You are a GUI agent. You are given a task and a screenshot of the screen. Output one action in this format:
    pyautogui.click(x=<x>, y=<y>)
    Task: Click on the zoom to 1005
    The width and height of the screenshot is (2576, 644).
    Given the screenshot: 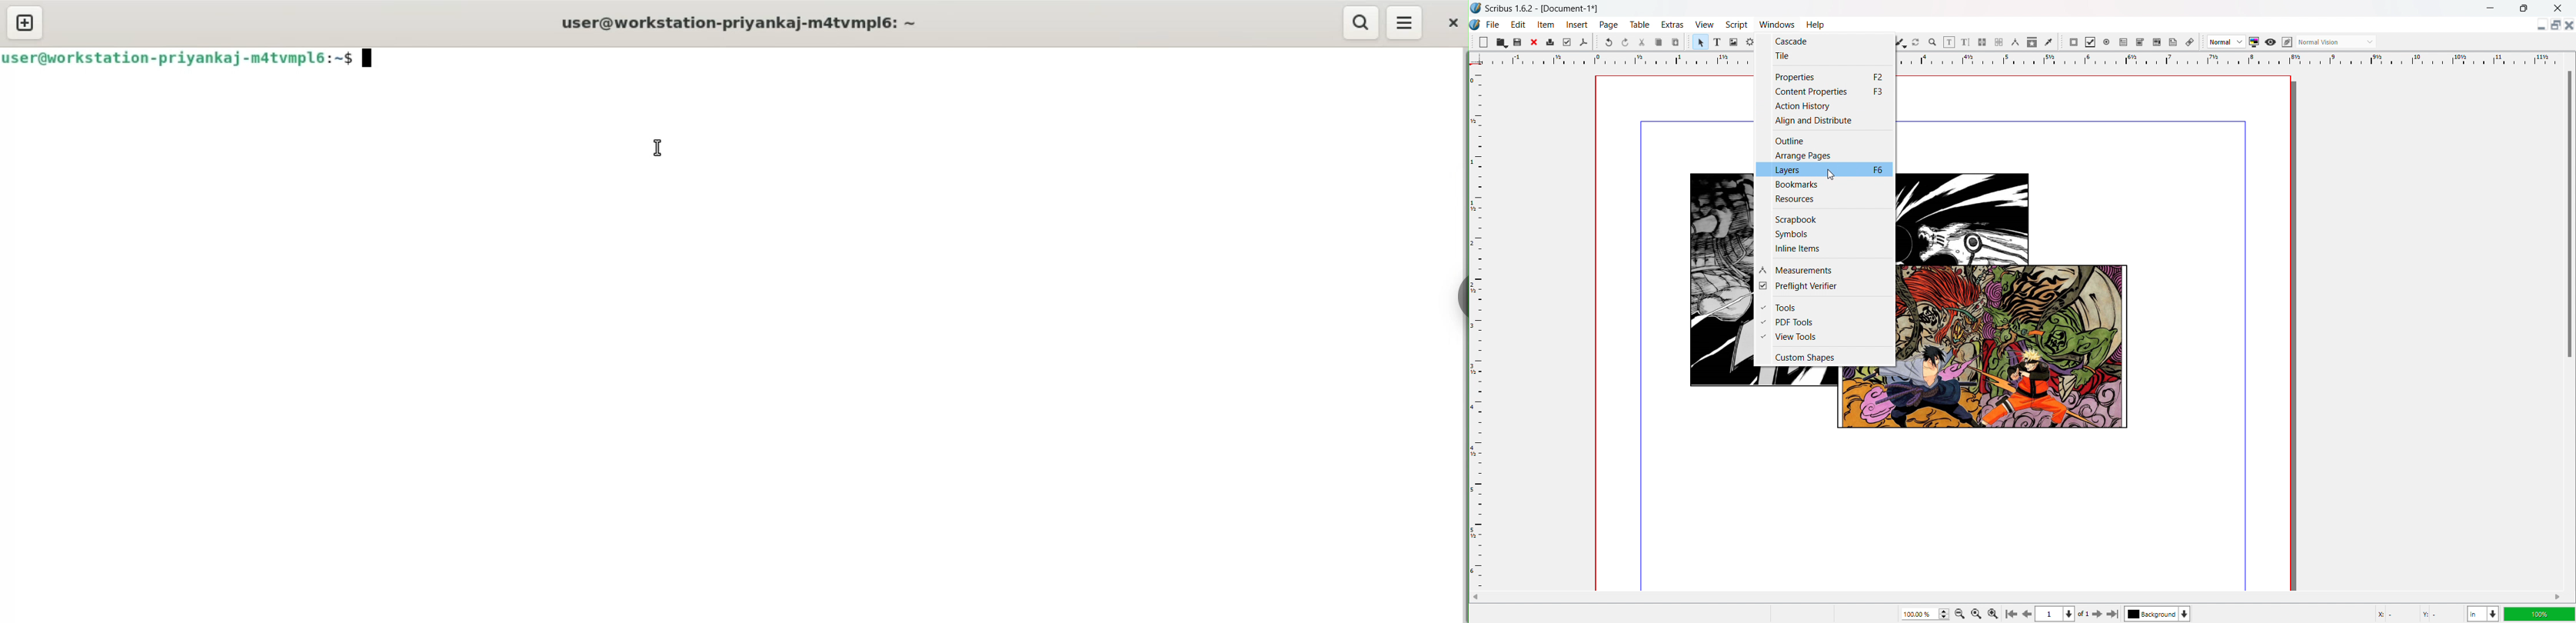 What is the action you would take?
    pyautogui.click(x=1976, y=613)
    